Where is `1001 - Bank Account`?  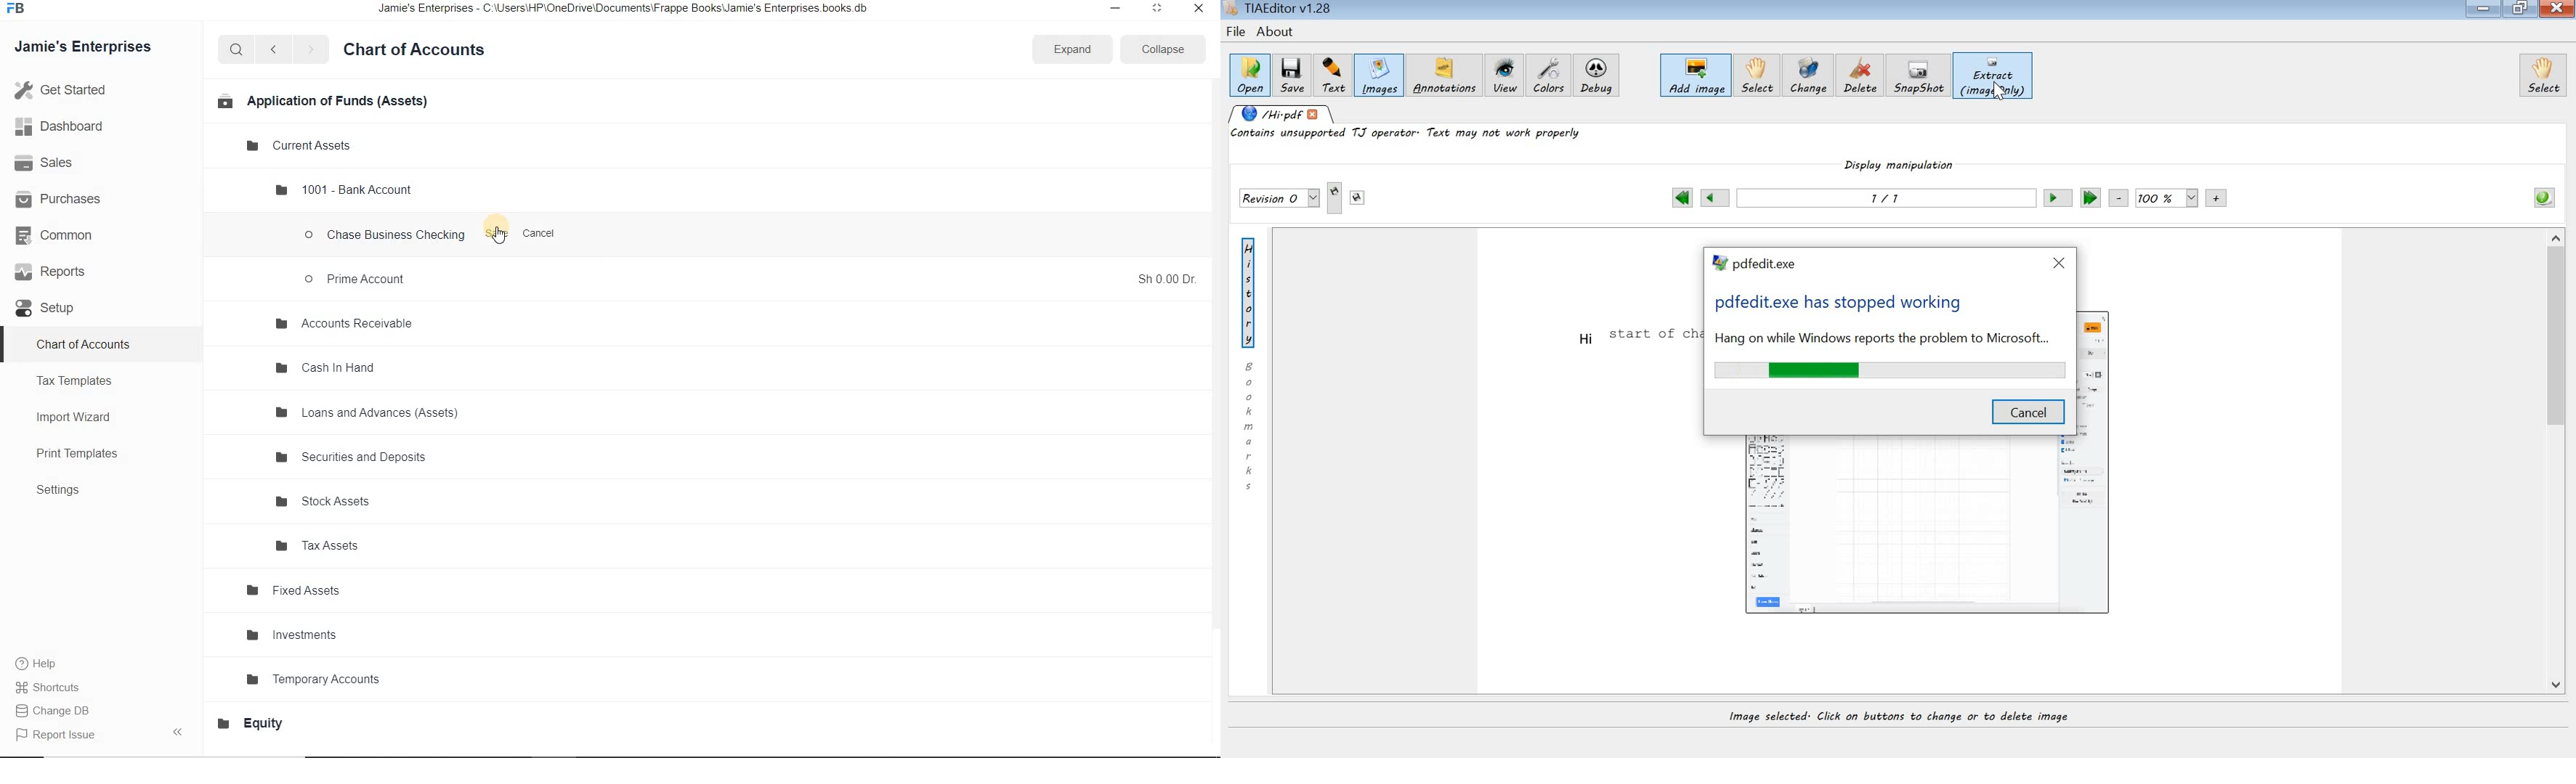
1001 - Bank Account is located at coordinates (344, 189).